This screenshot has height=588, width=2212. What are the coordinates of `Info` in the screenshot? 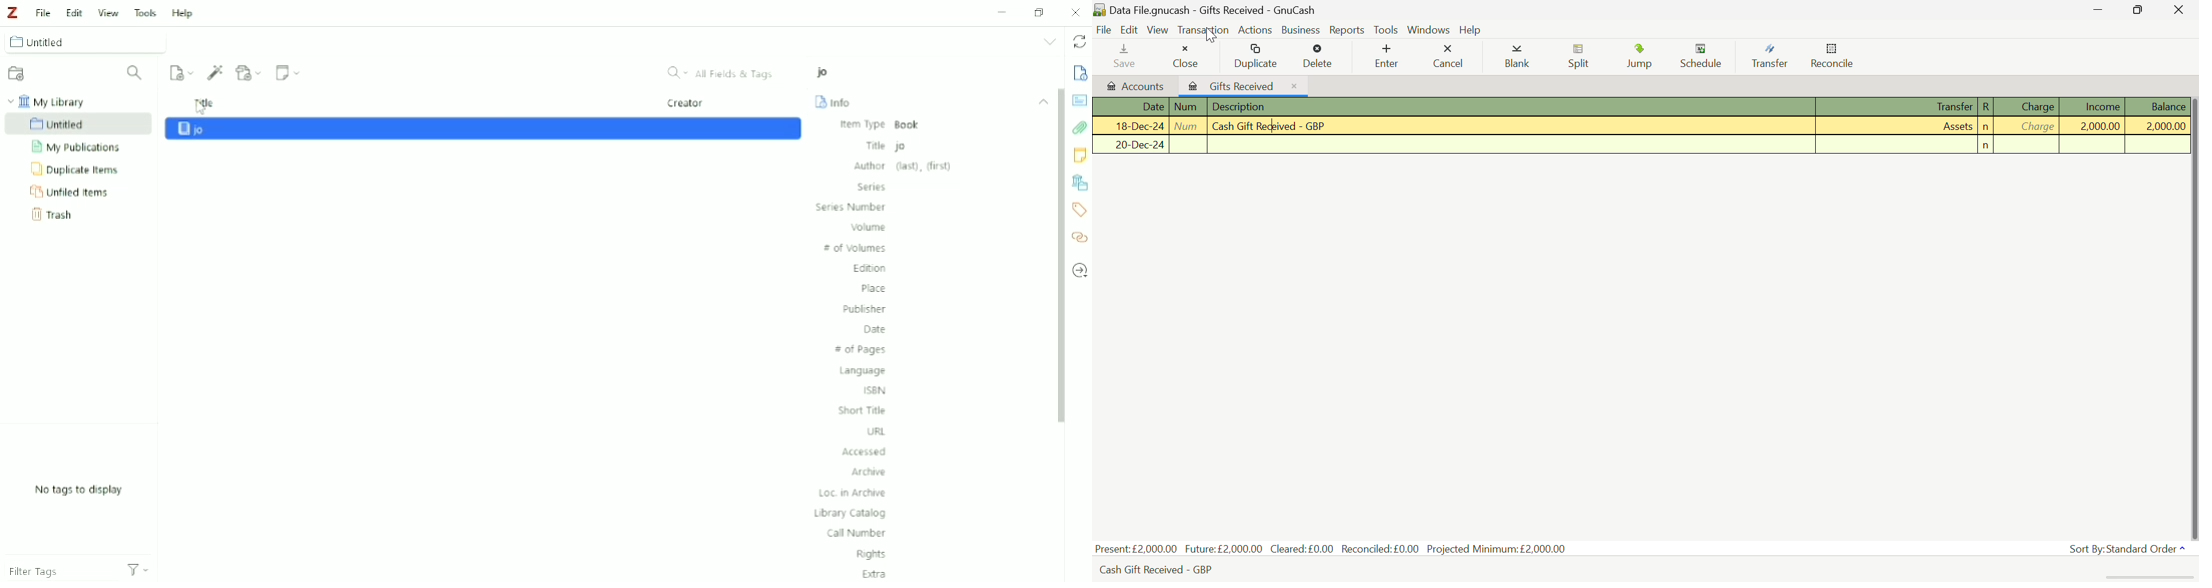 It's located at (835, 101).